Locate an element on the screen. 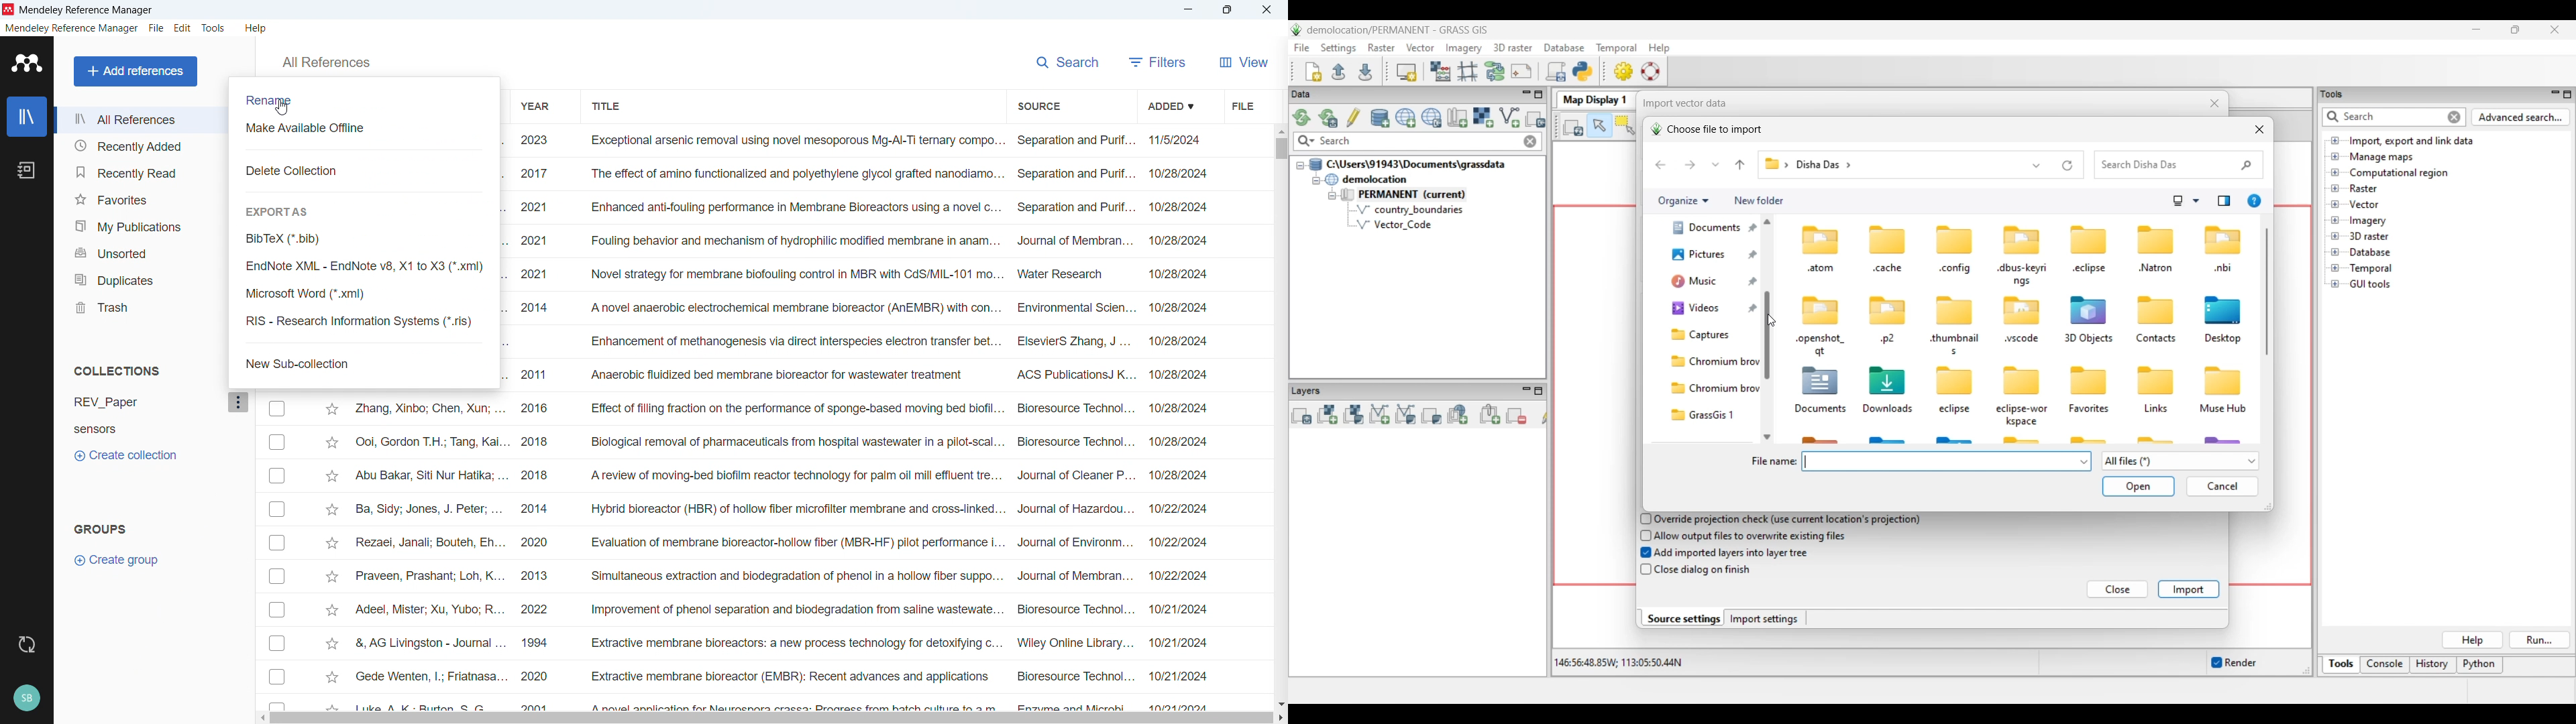 This screenshot has width=2576, height=728. tools is located at coordinates (215, 27).